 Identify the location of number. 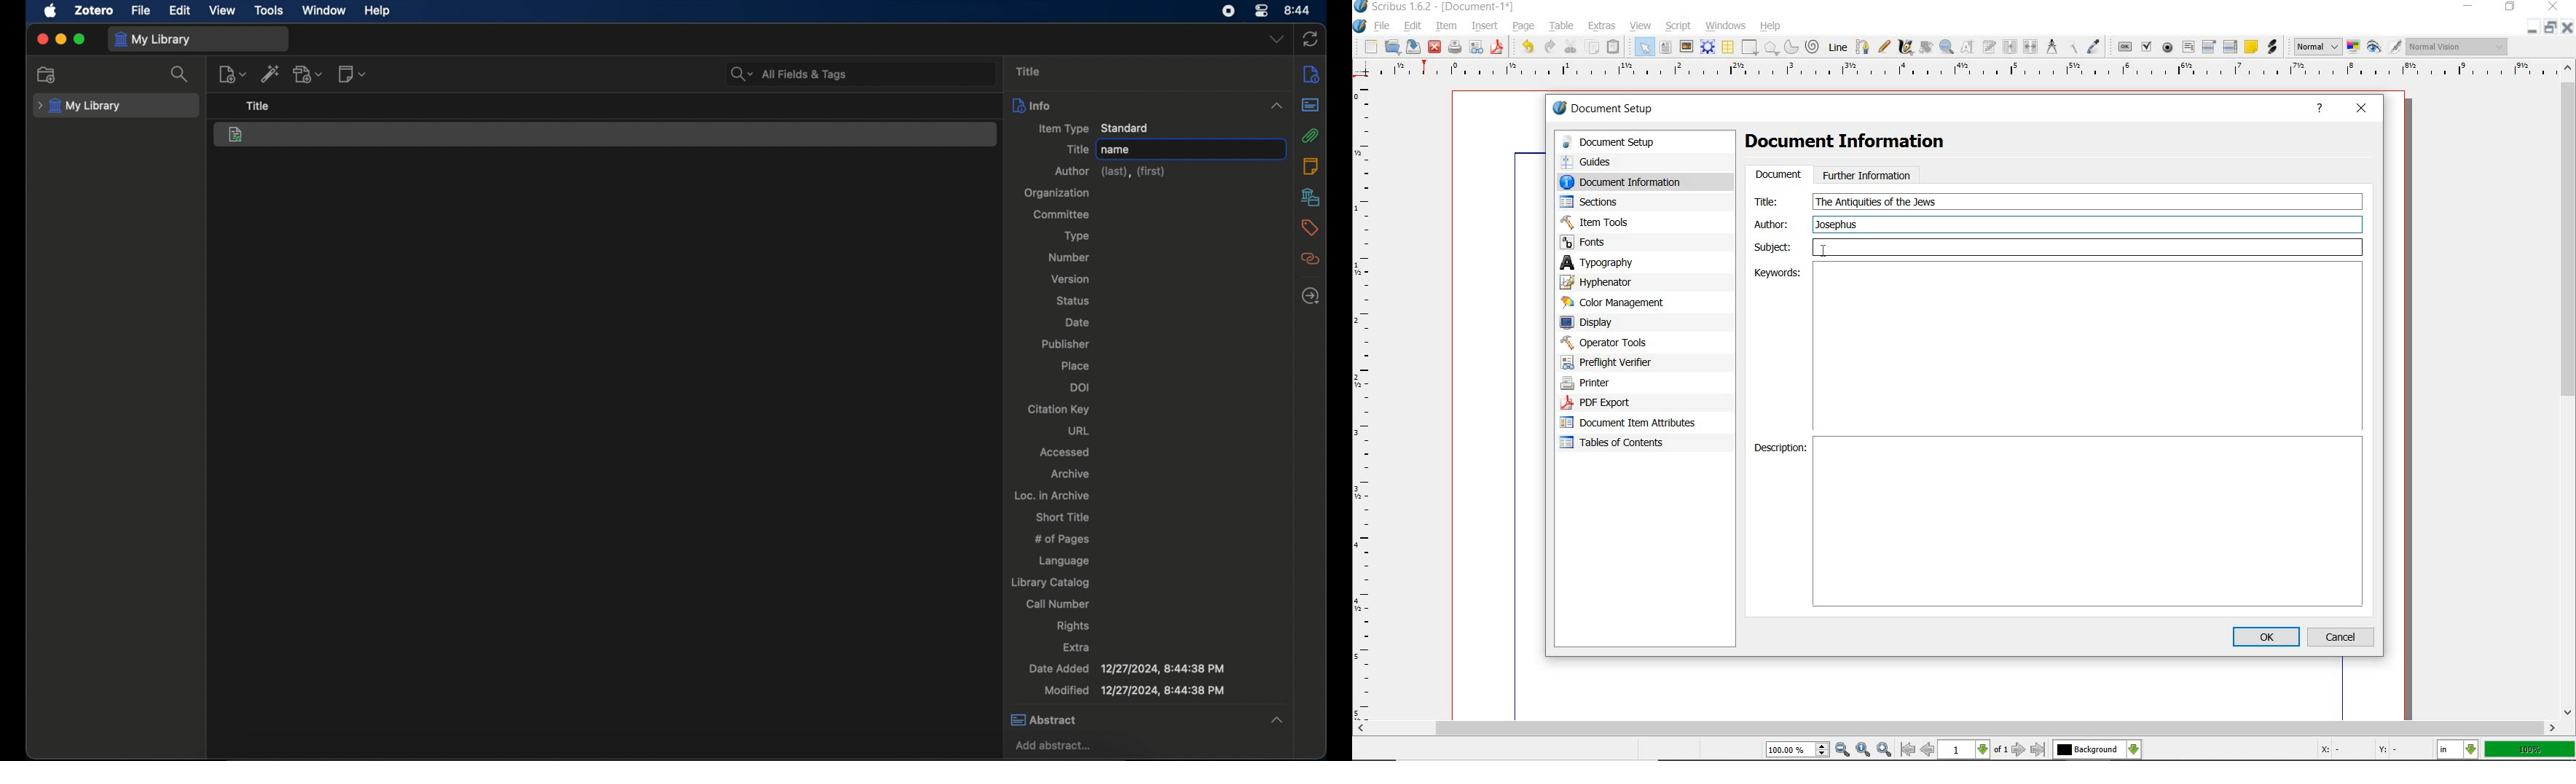
(1070, 257).